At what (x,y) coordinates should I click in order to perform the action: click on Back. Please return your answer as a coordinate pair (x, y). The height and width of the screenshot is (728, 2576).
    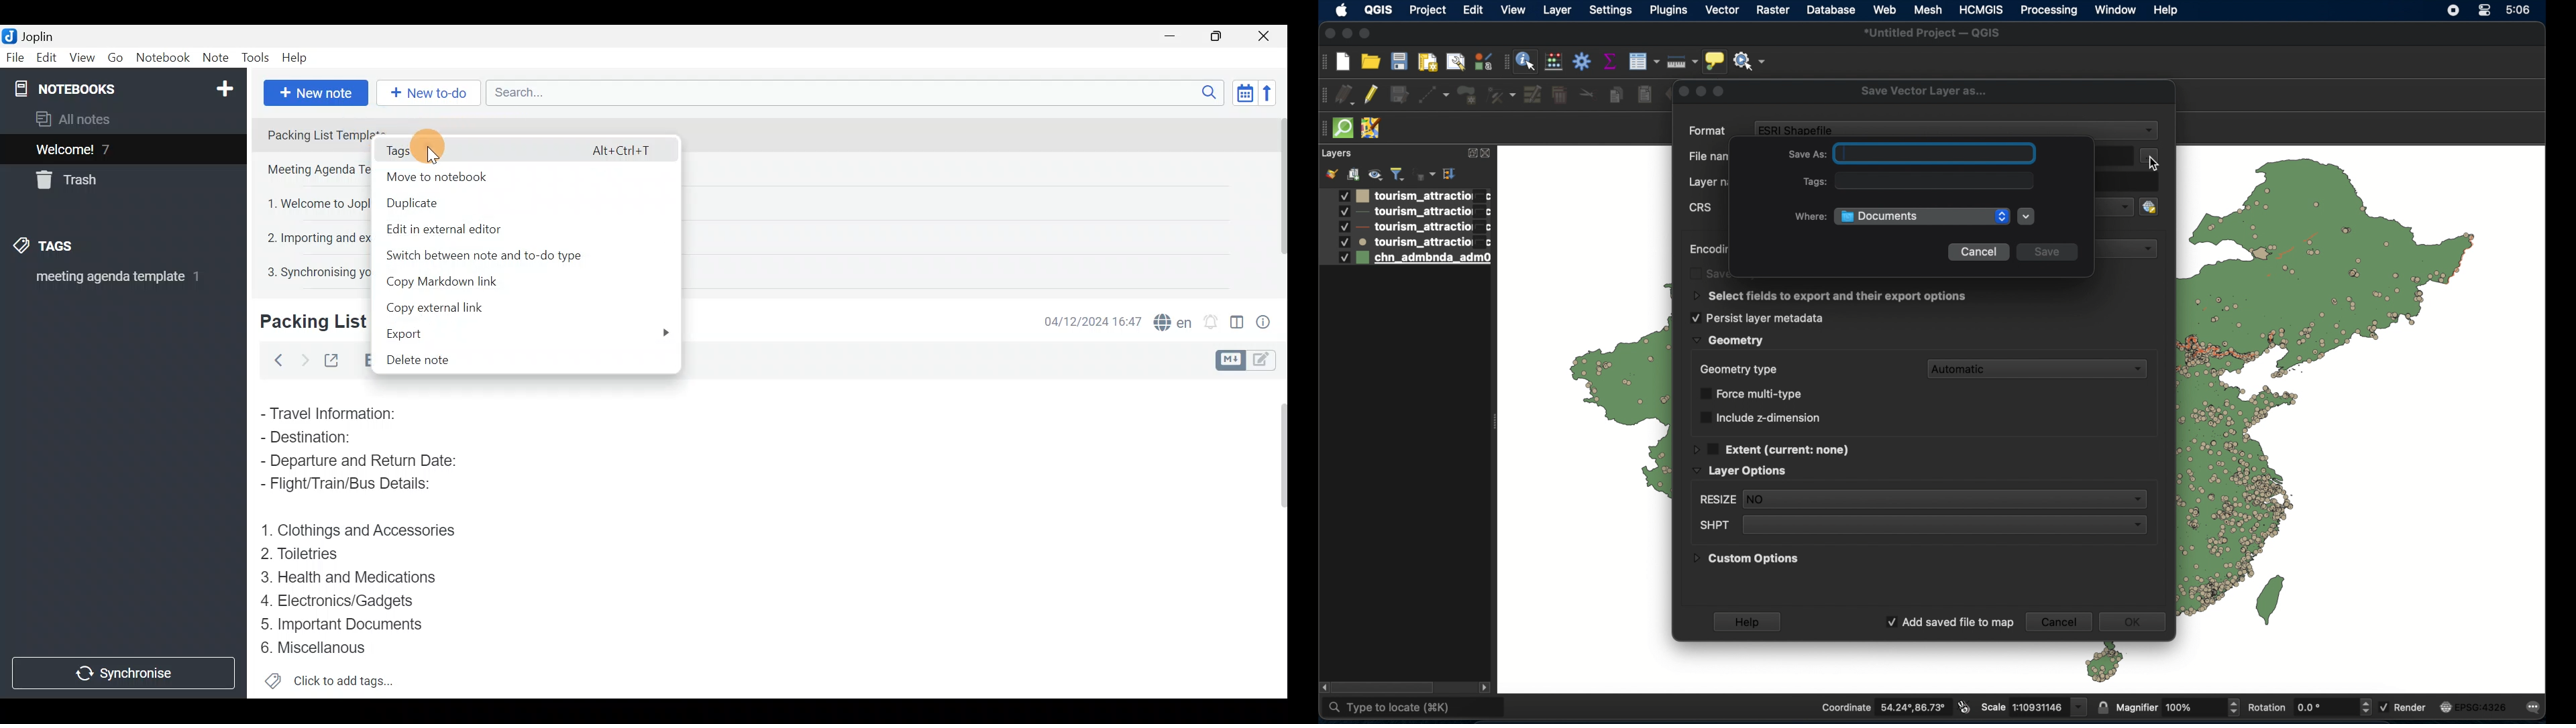
    Looking at the image, I should click on (276, 360).